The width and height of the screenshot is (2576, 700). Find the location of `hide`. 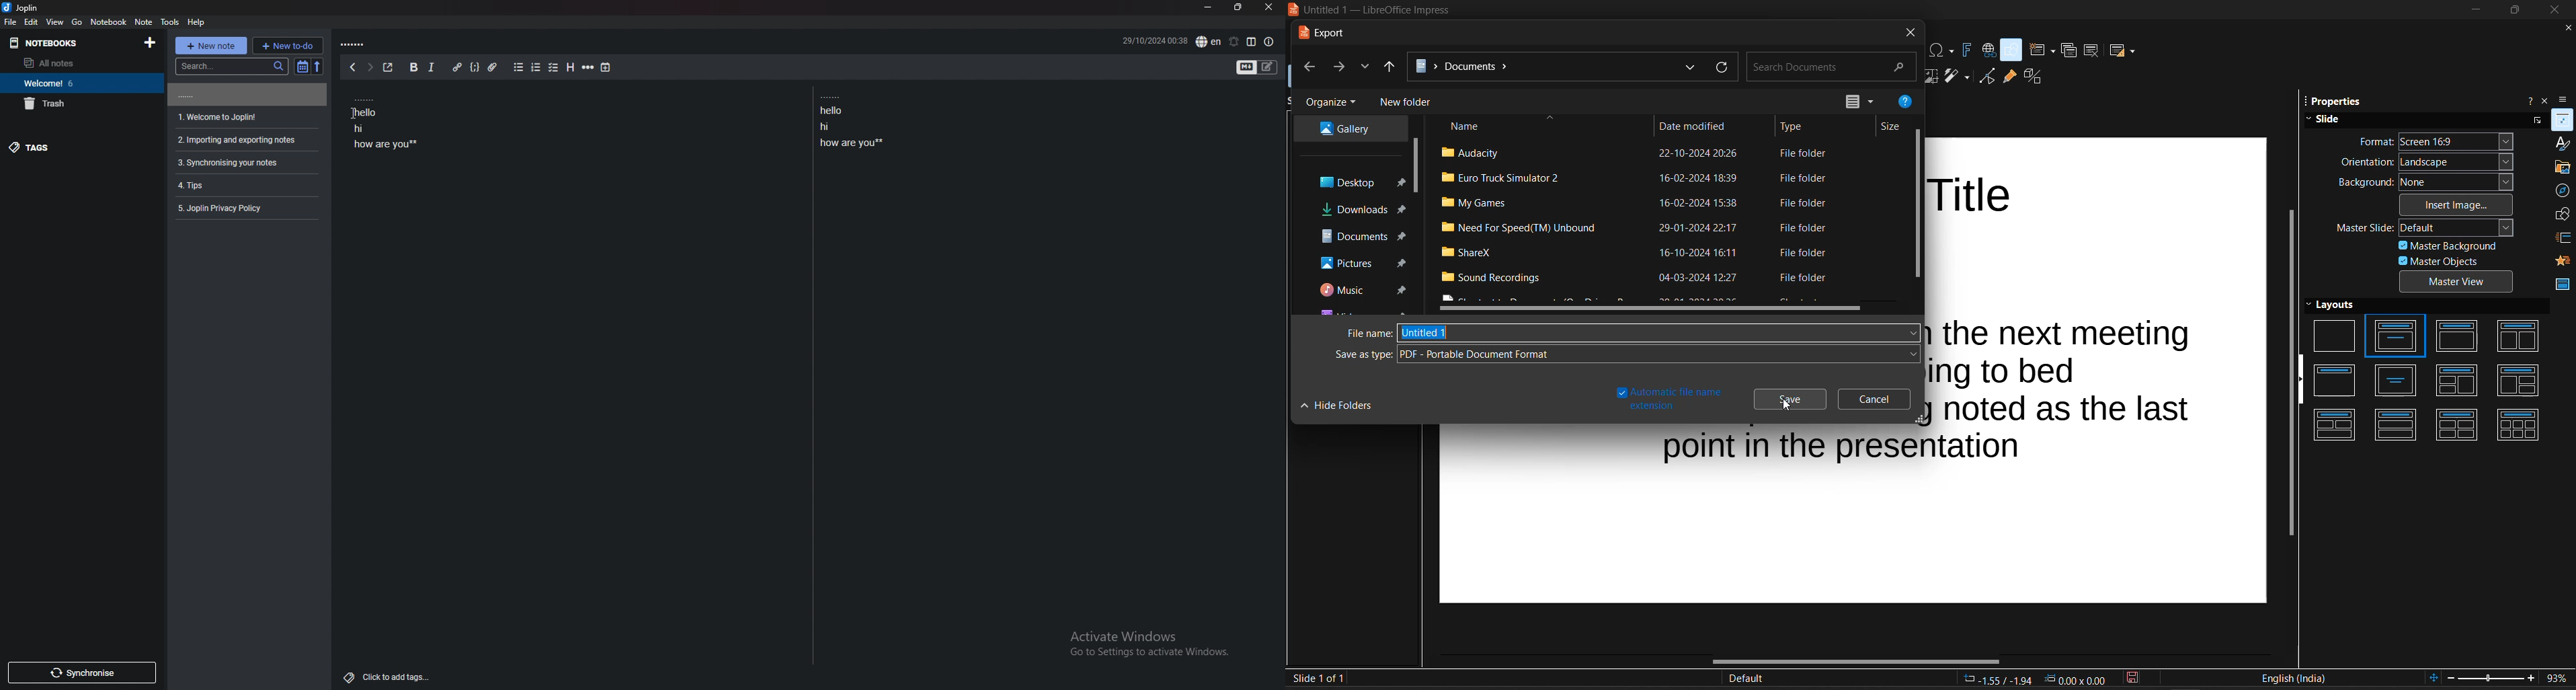

hide is located at coordinates (2301, 379).